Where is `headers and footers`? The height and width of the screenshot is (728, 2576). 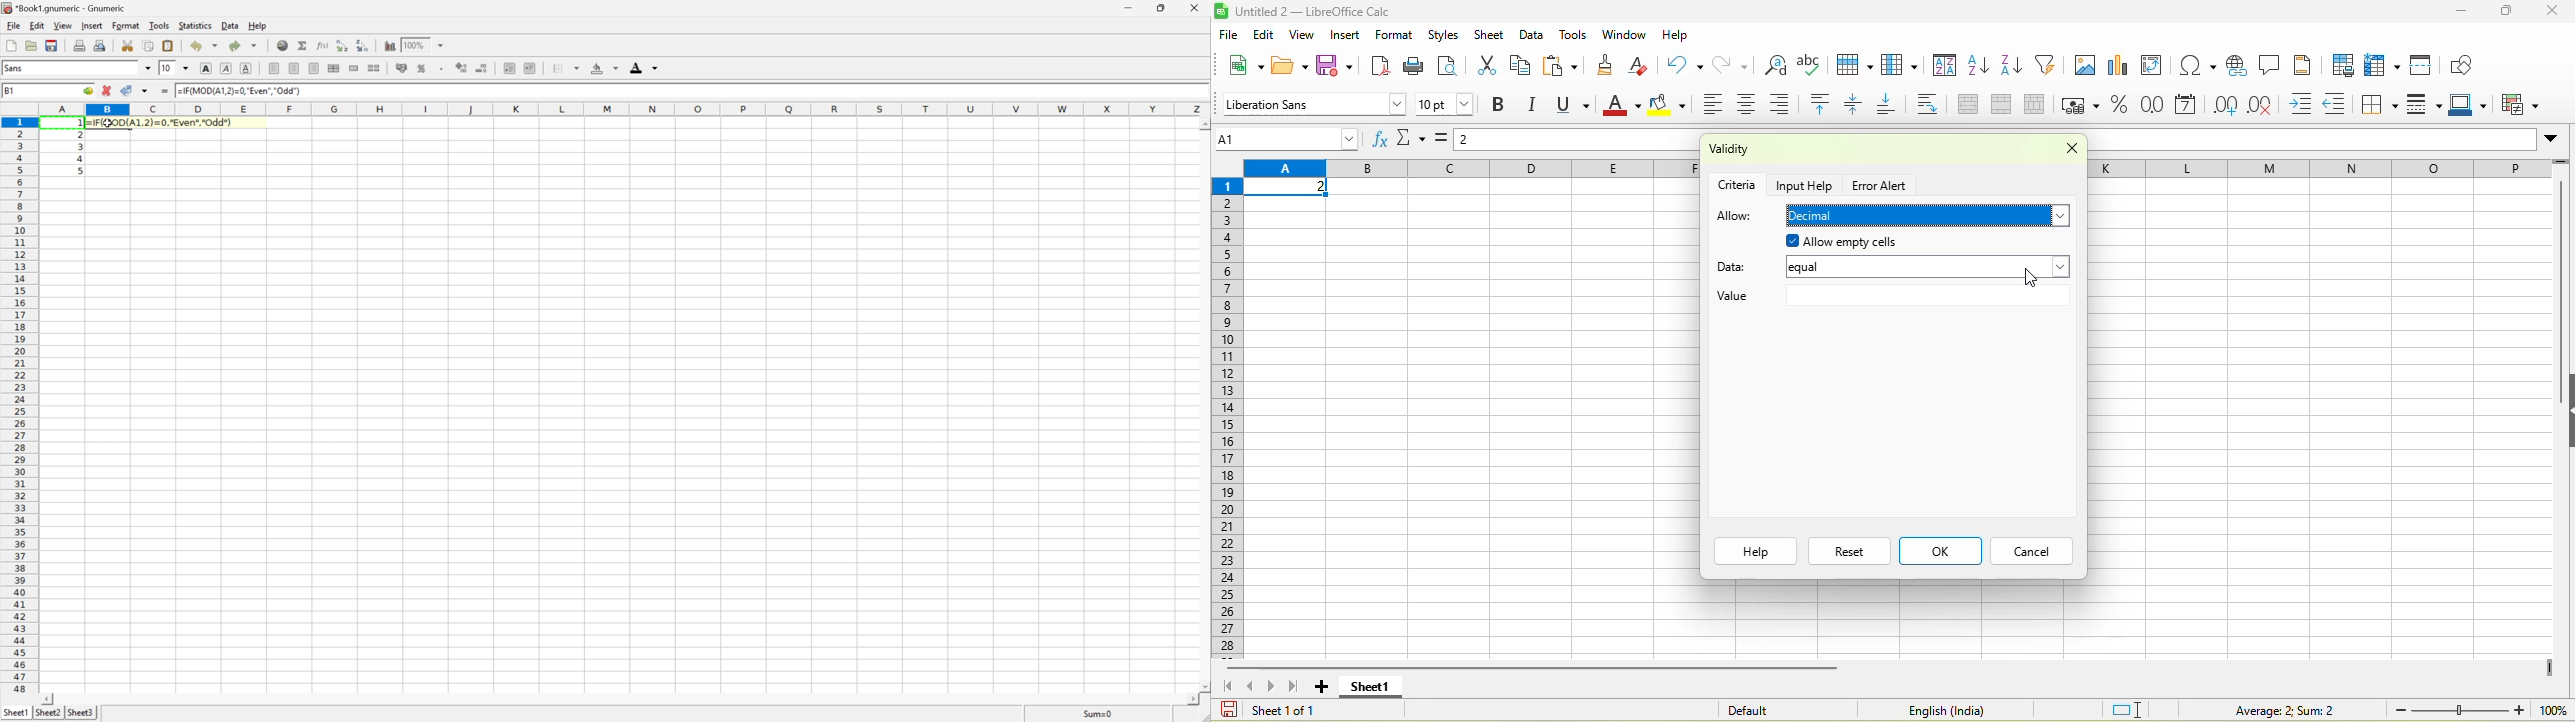 headers and footers is located at coordinates (2304, 64).